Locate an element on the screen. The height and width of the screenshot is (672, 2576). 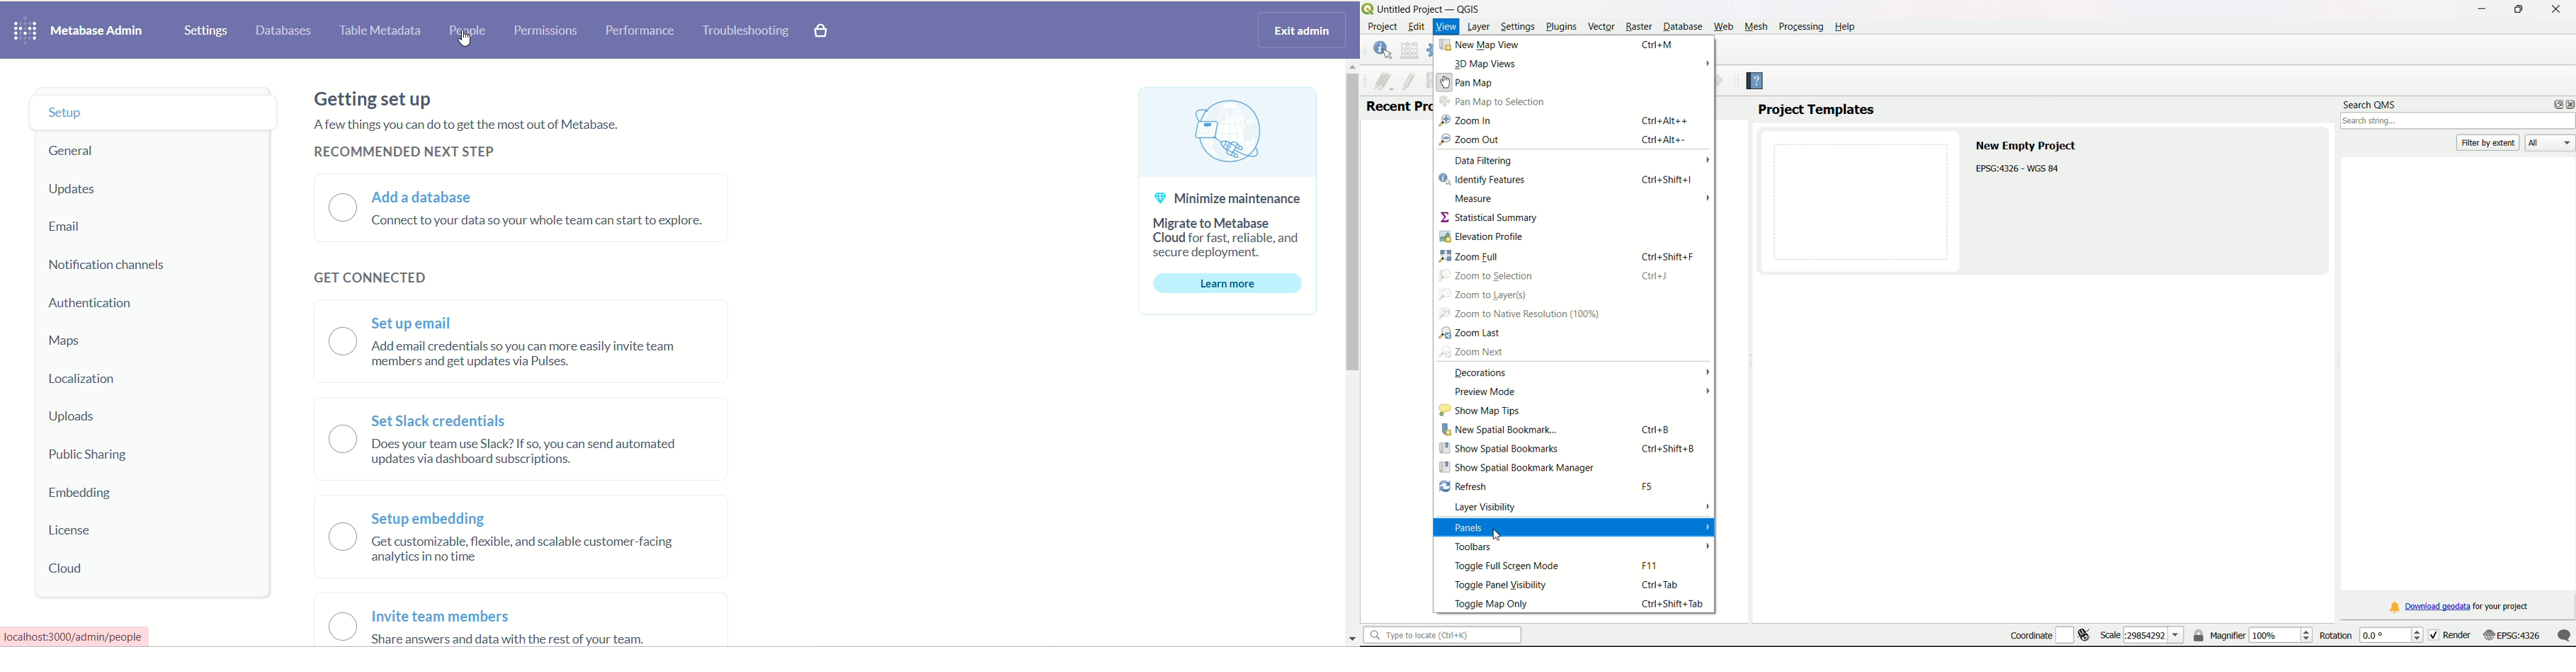
magnifier is located at coordinates (2252, 634).